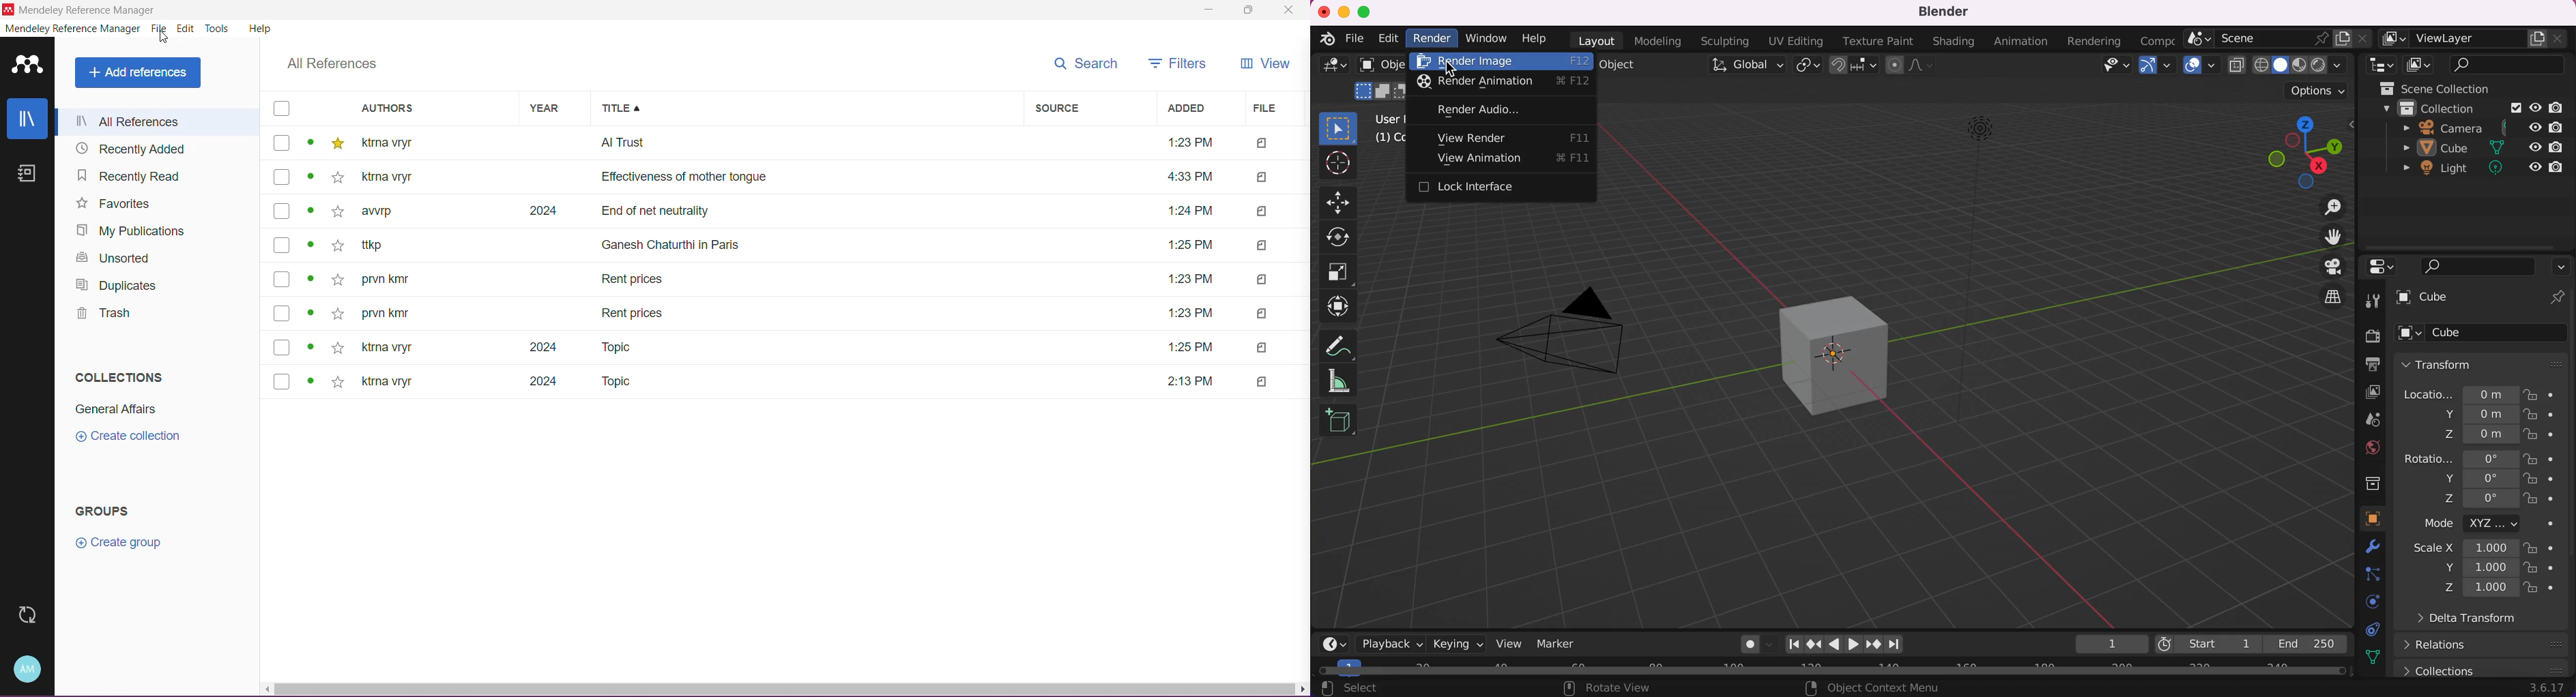 This screenshot has width=2576, height=700. Describe the element at coordinates (792, 211) in the screenshot. I see `awrp 2024 End of net neutrality 1:24 PM` at that location.